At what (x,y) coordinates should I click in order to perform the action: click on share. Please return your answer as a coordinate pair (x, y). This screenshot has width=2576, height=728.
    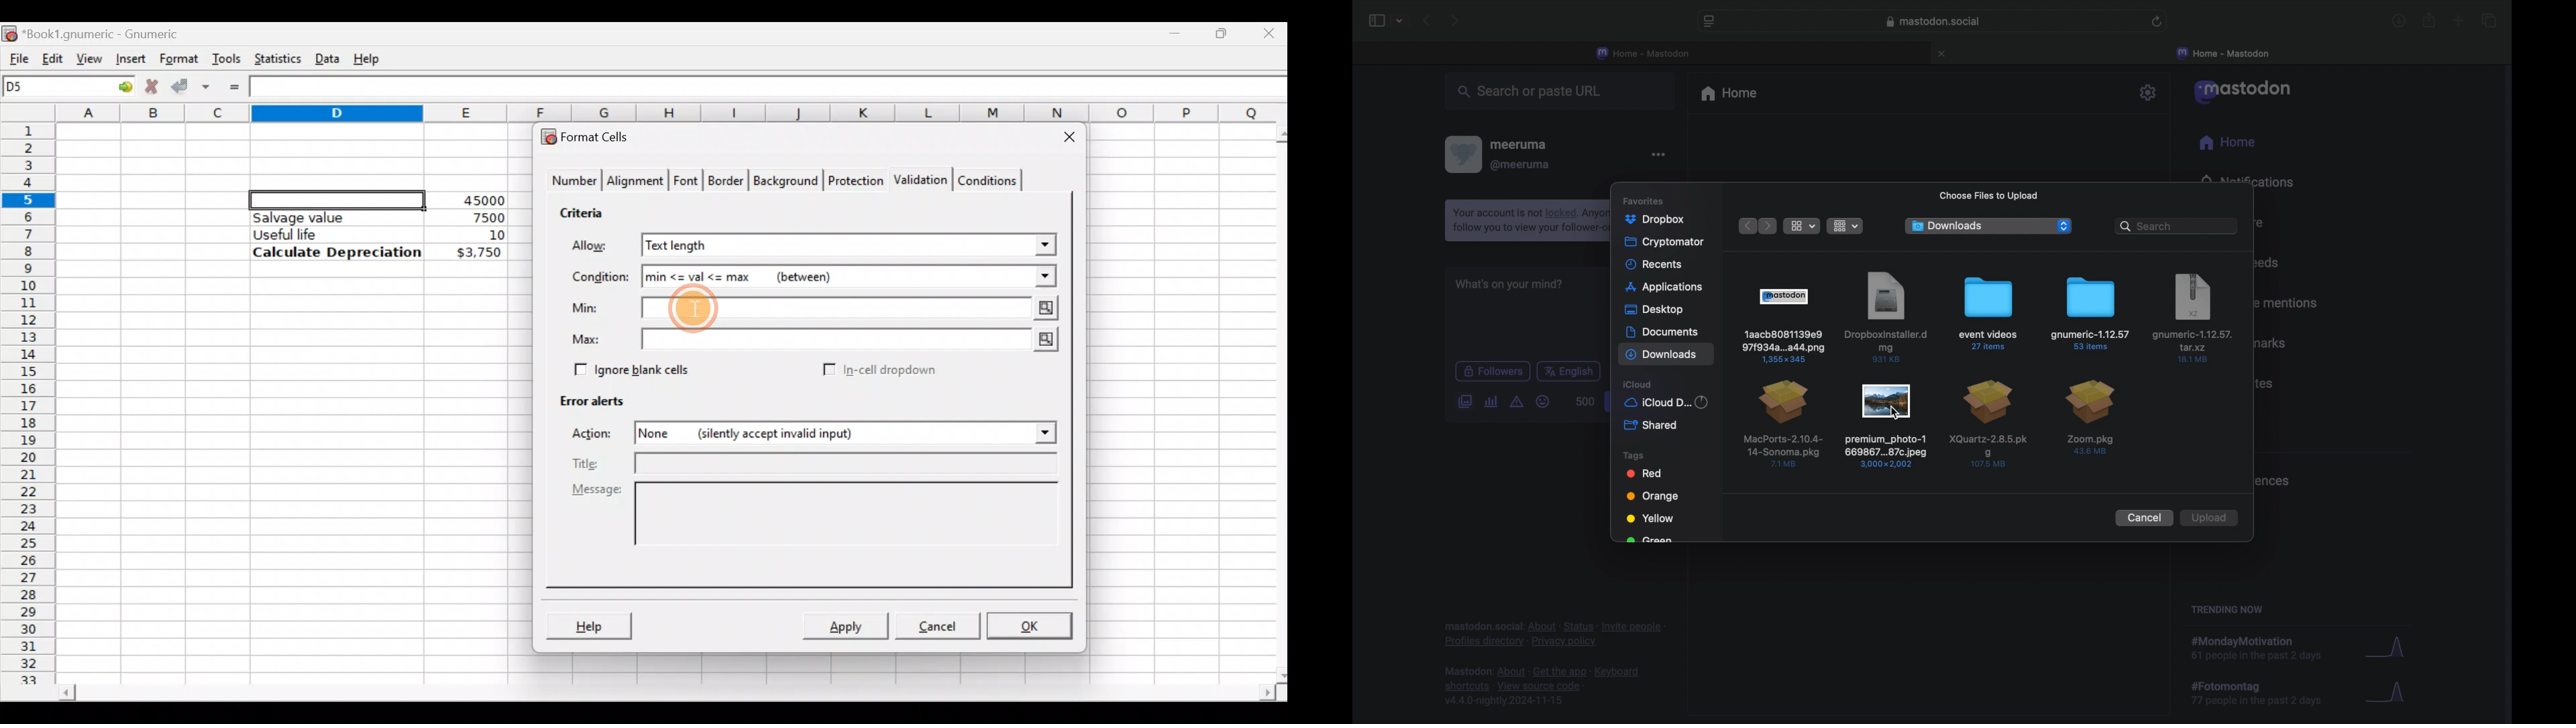
    Looking at the image, I should click on (2428, 21).